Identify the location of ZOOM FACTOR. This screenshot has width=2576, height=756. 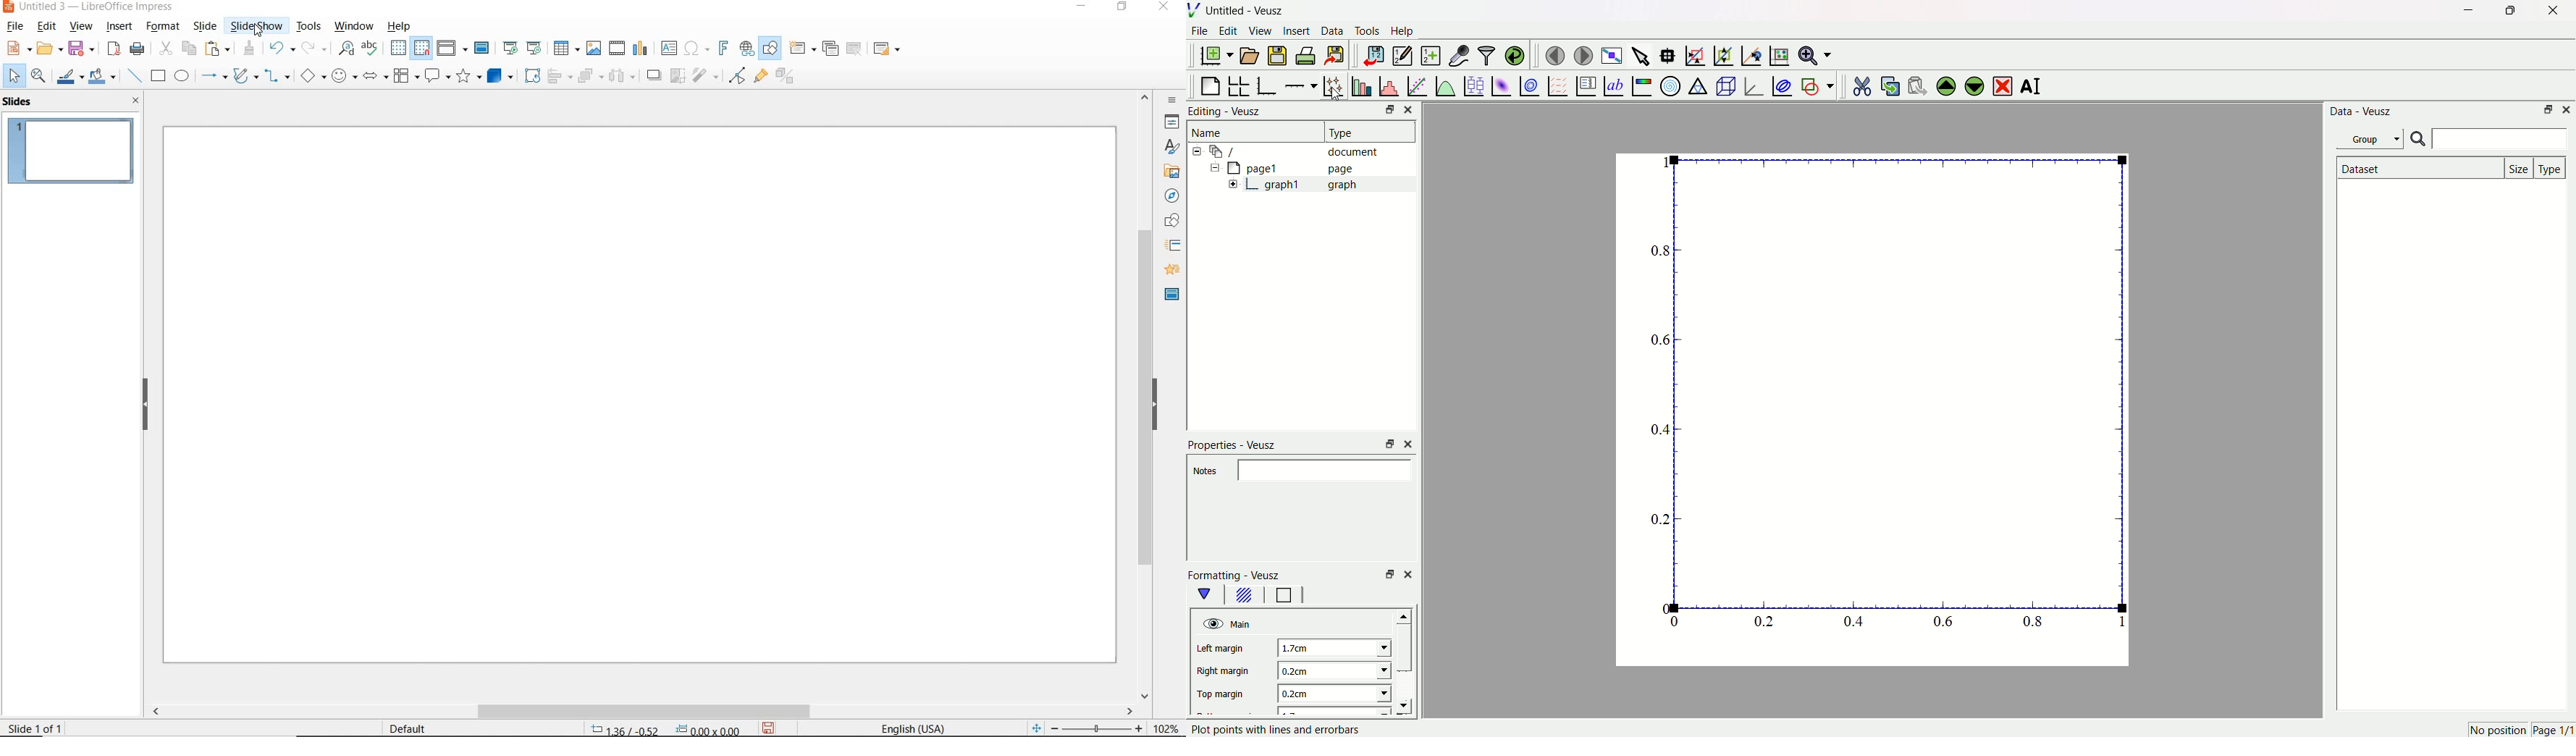
(1168, 727).